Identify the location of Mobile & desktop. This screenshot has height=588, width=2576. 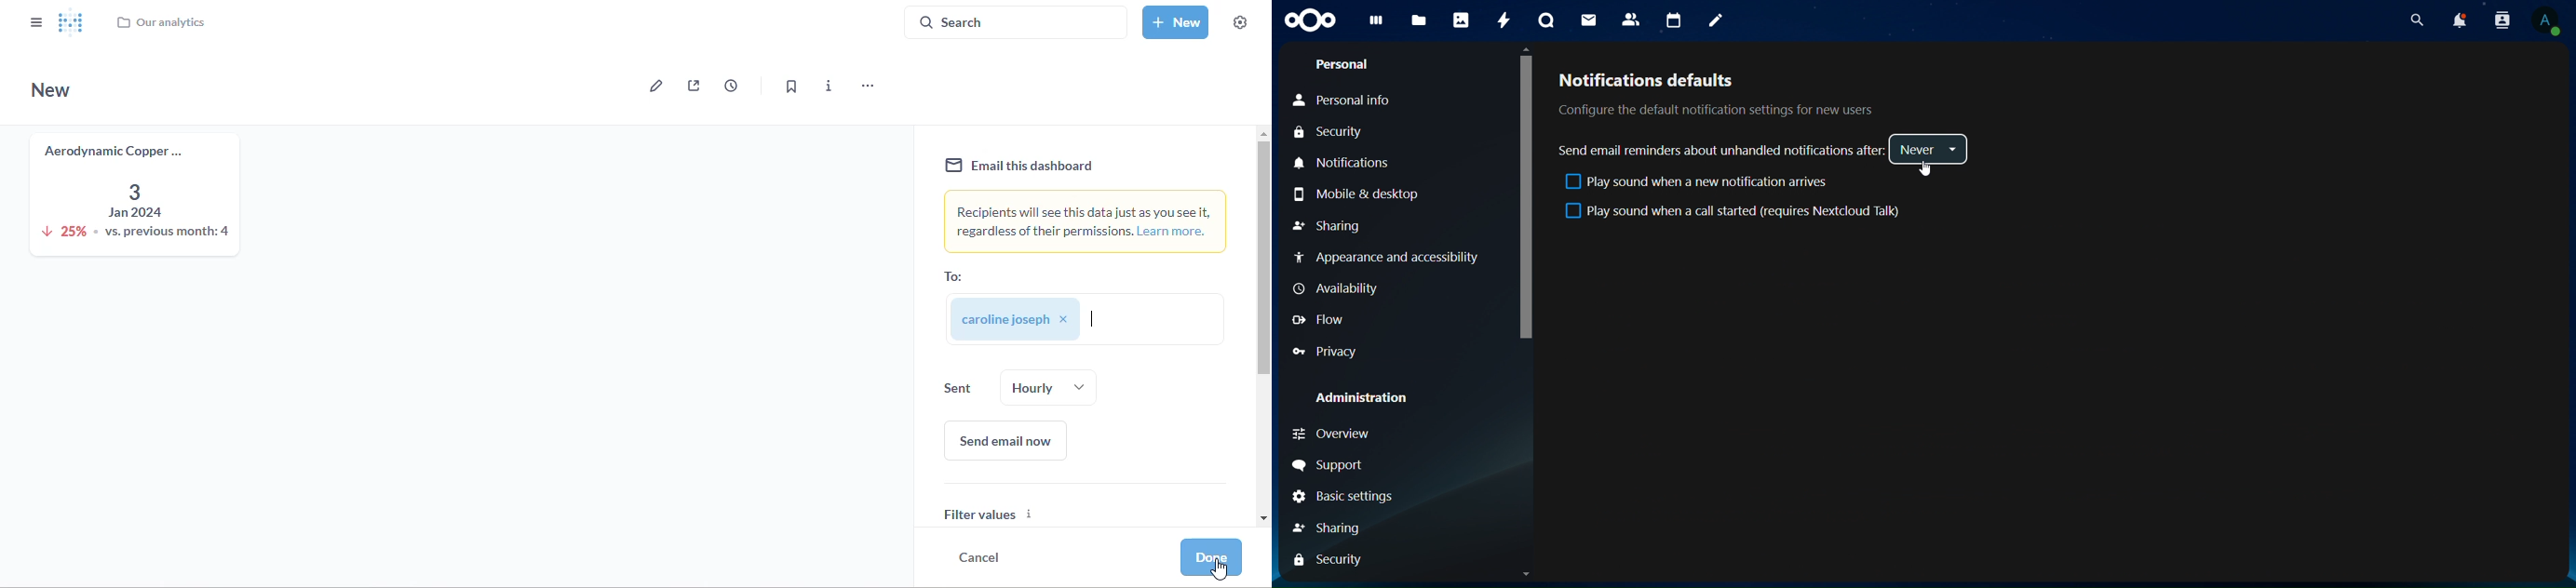
(1357, 194).